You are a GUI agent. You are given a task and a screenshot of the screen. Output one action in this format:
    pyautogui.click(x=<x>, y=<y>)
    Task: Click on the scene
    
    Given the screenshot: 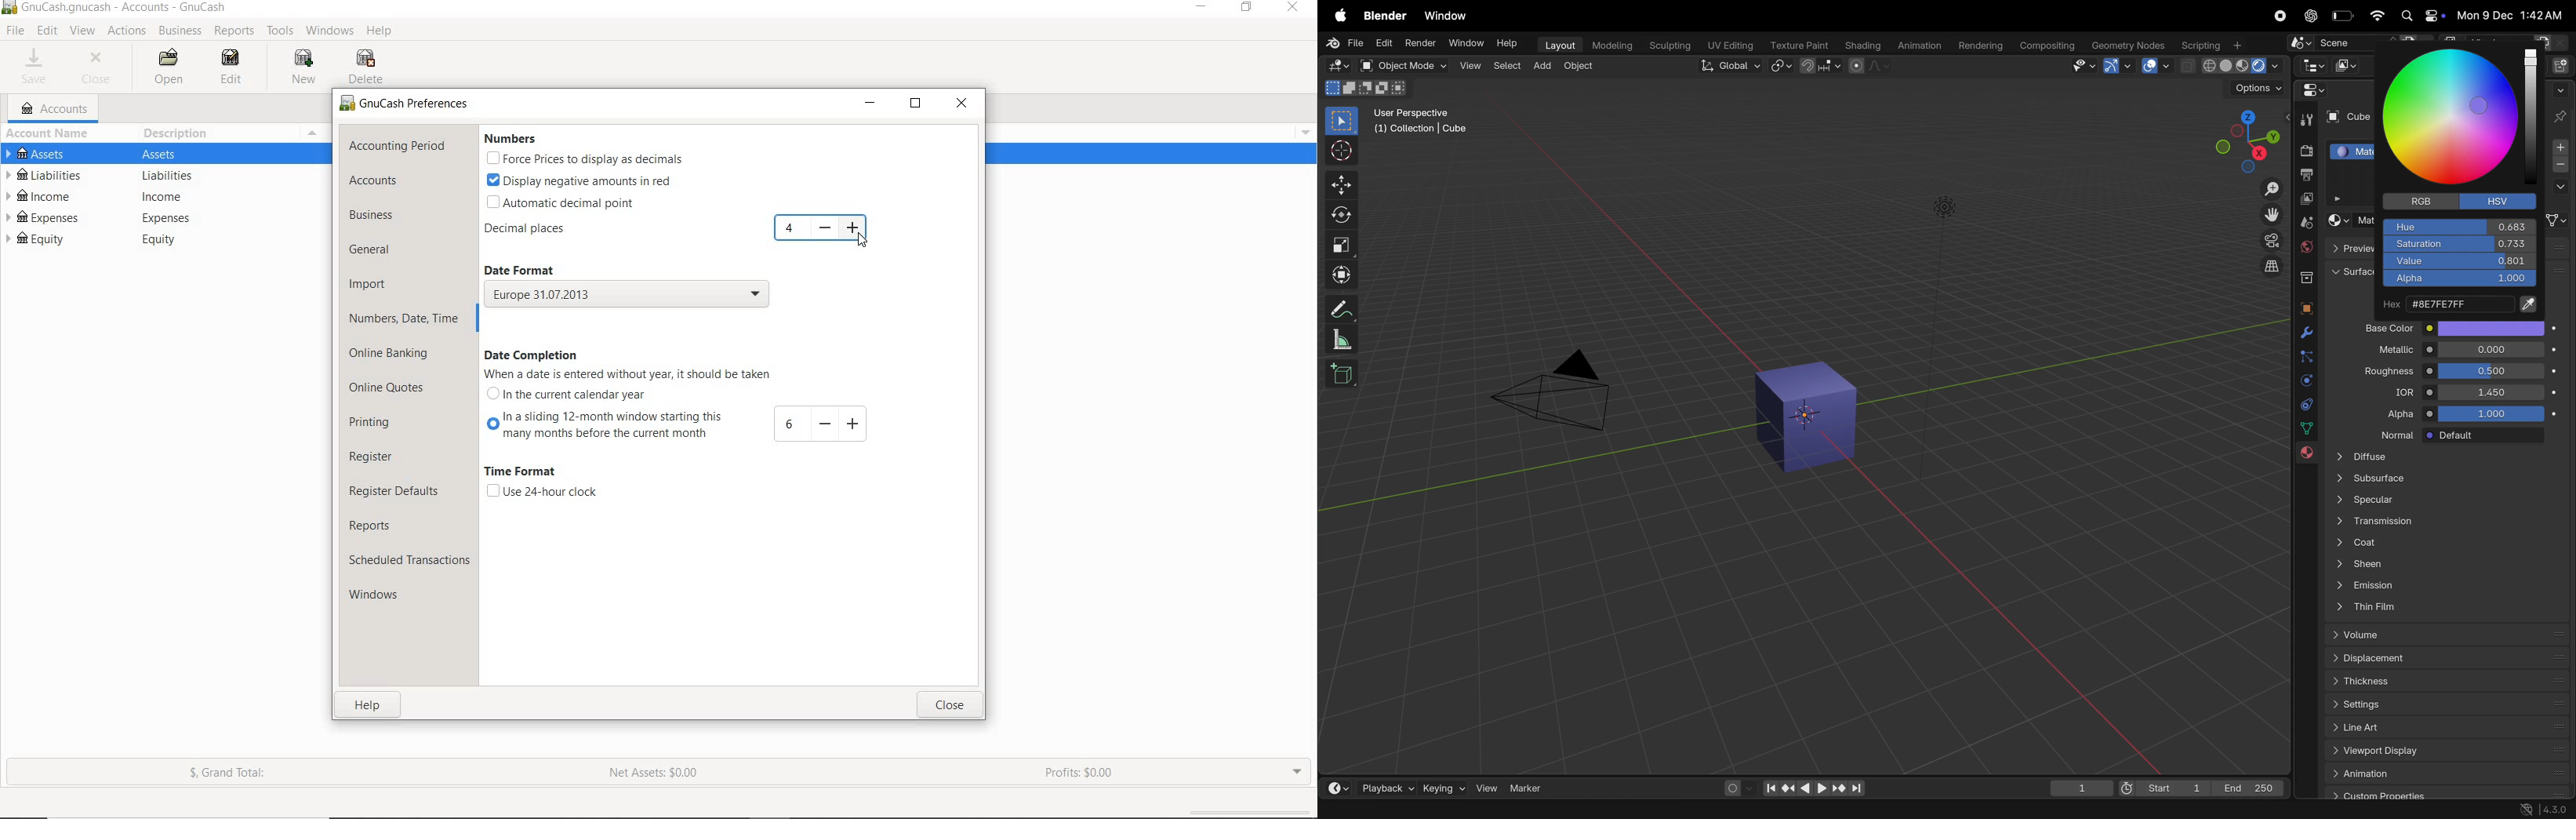 What is the action you would take?
    pyautogui.click(x=2355, y=42)
    